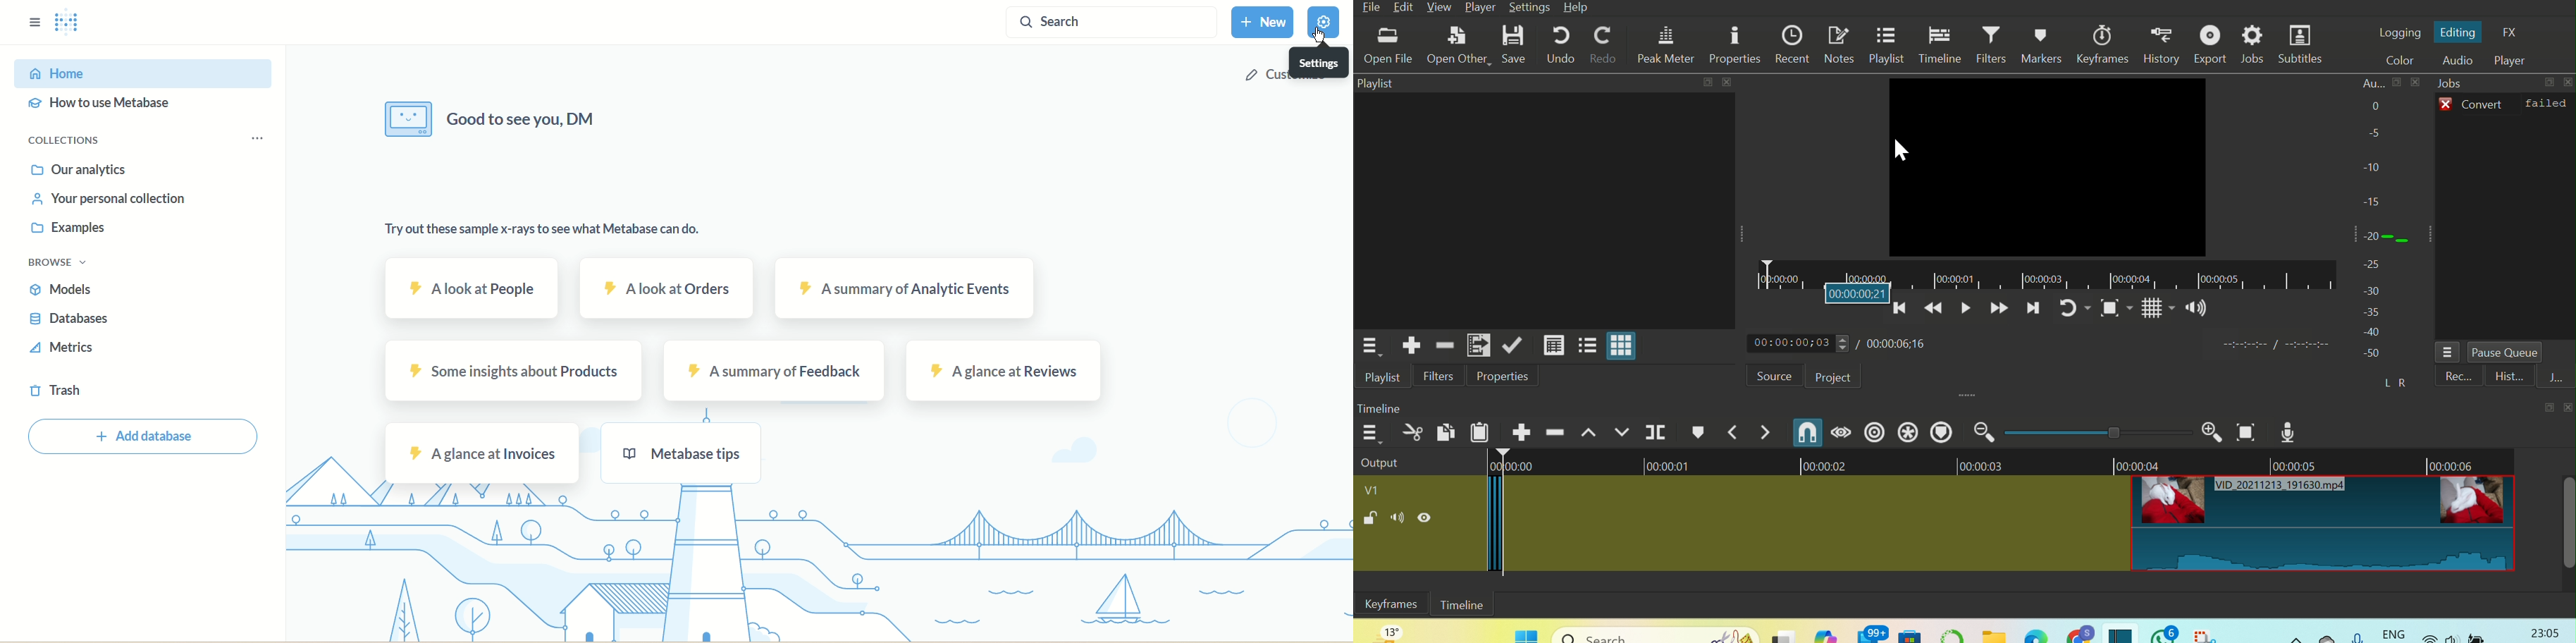  What do you see at coordinates (1513, 43) in the screenshot?
I see `Save` at bounding box center [1513, 43].